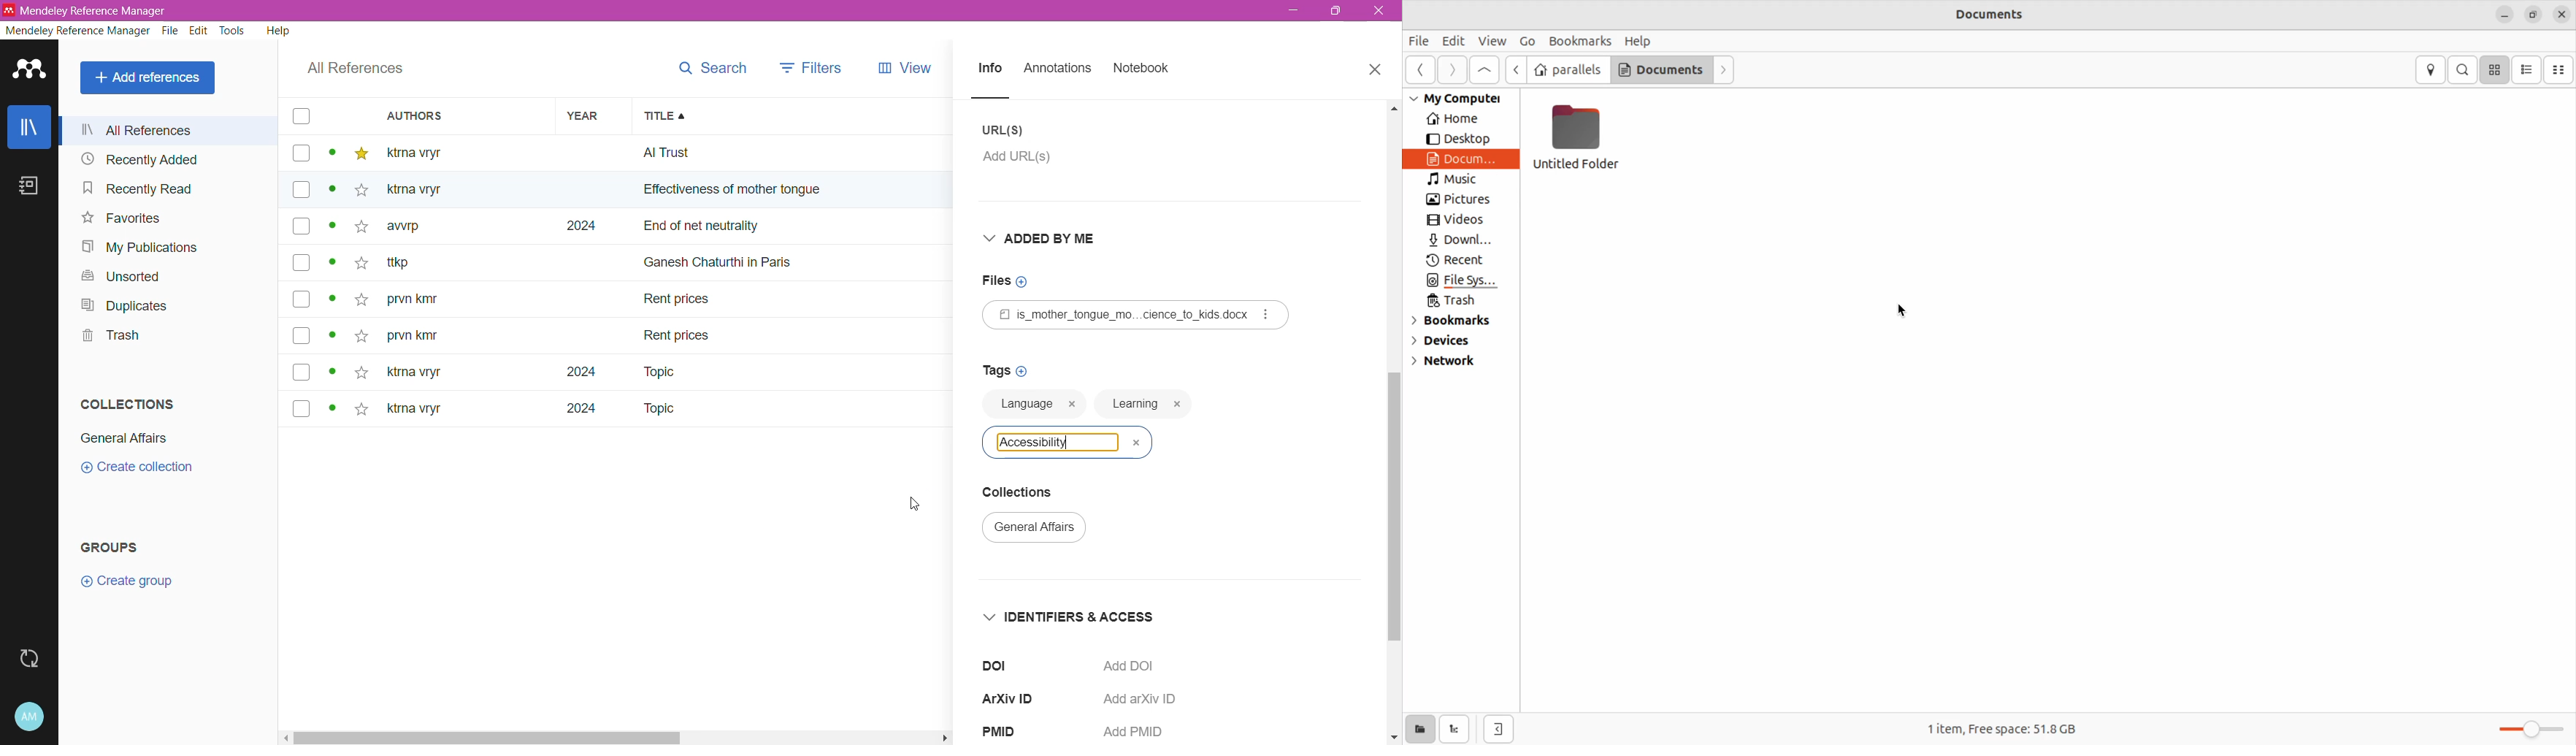  Describe the element at coordinates (1075, 616) in the screenshot. I see `Identifiers and Access` at that location.